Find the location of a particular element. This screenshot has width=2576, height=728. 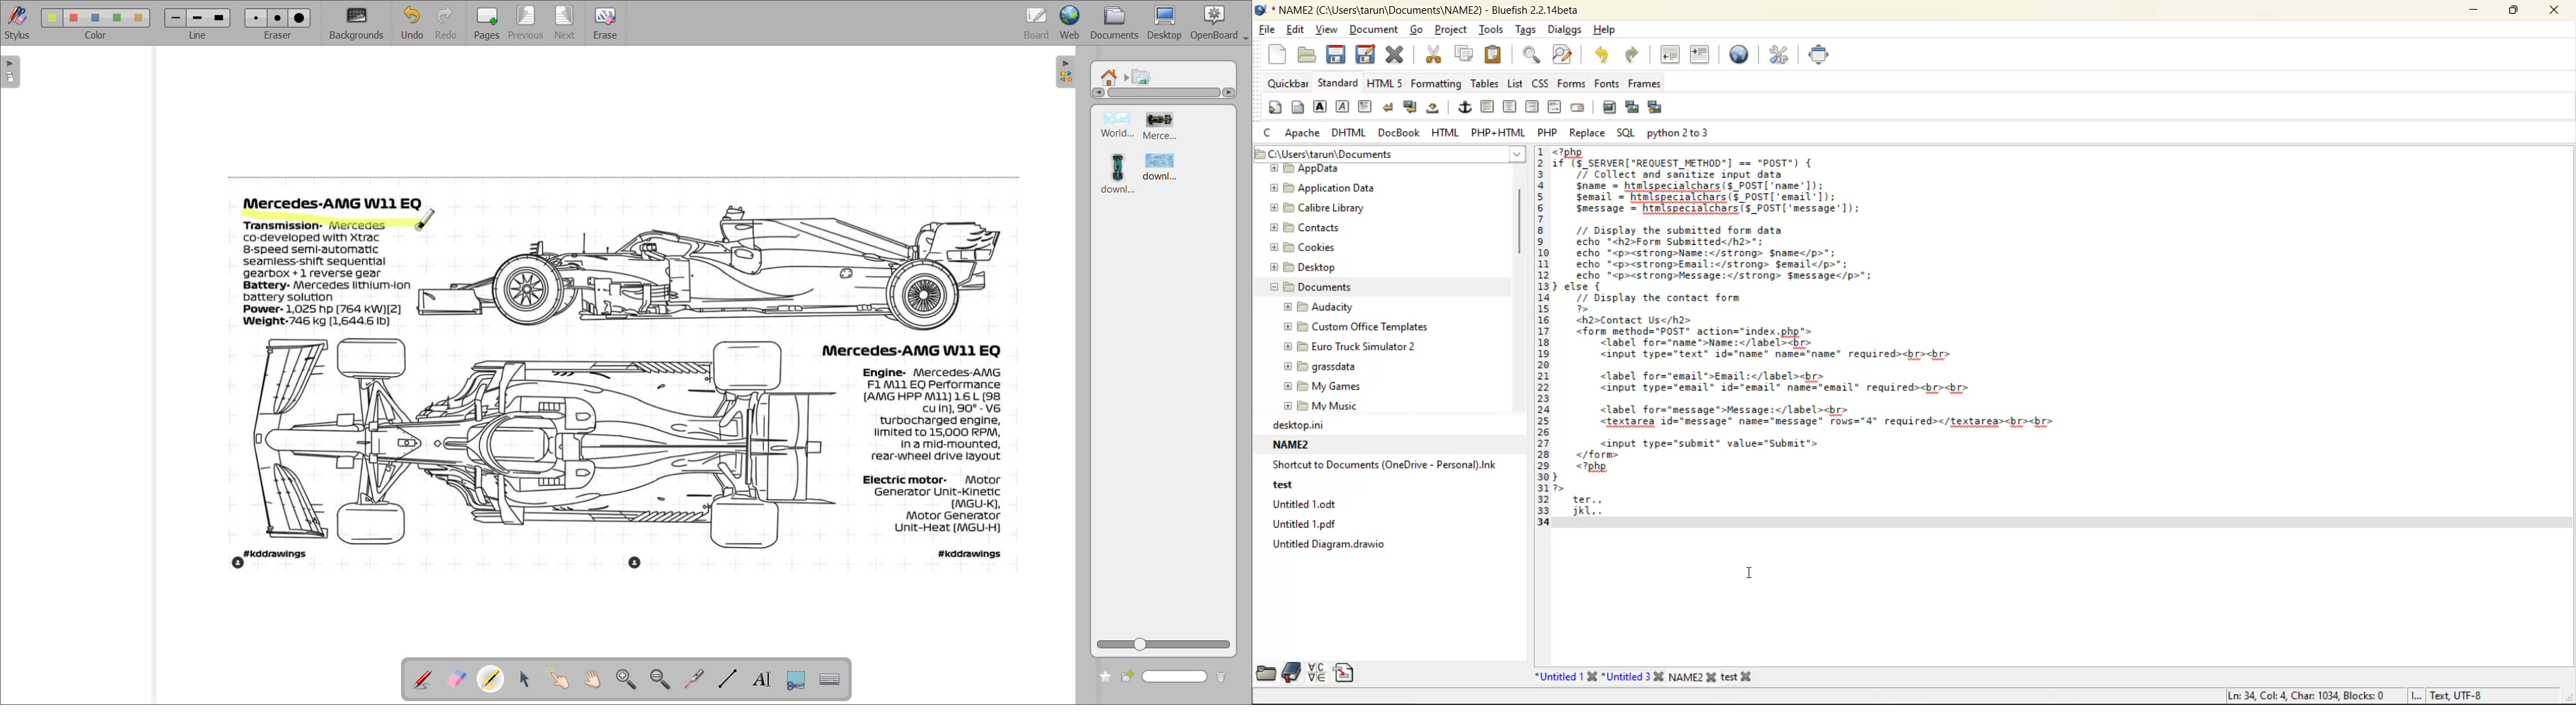

desktop.ini is located at coordinates (1296, 425).